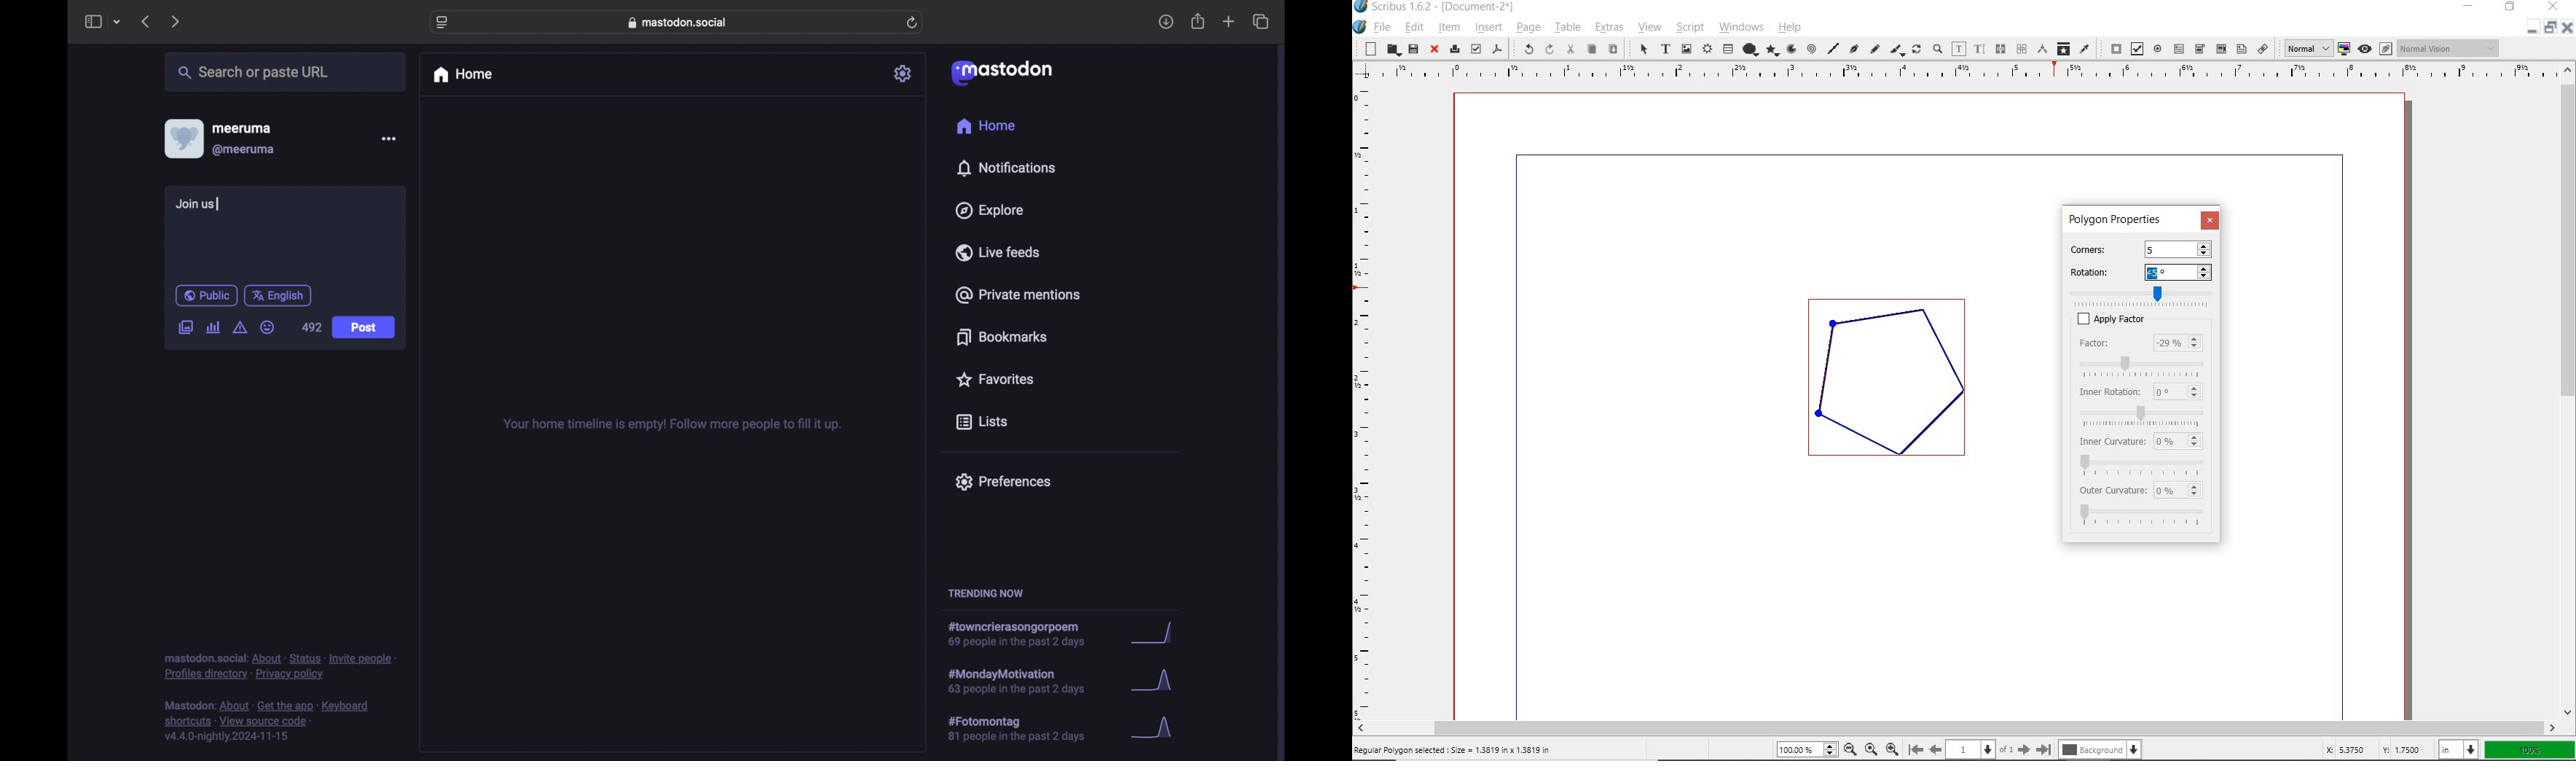 The height and width of the screenshot is (784, 2576). I want to click on pdf text field, so click(2180, 48).